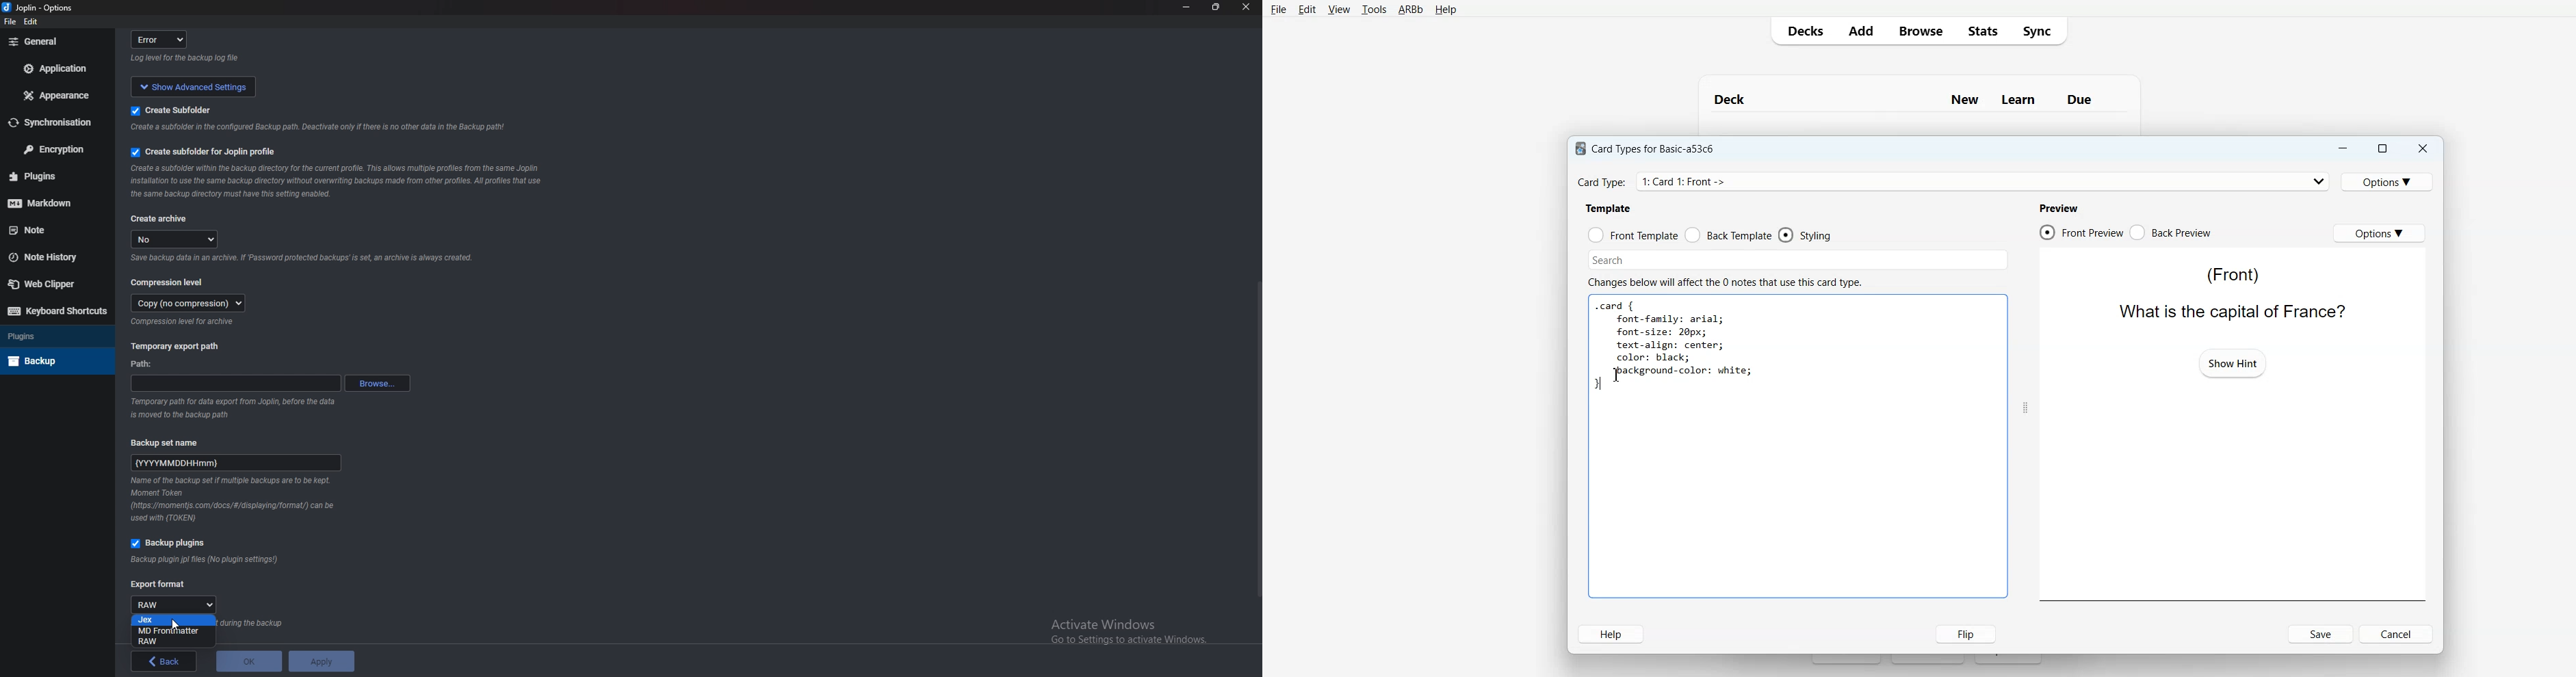 This screenshot has height=700, width=2576. What do you see at coordinates (320, 661) in the screenshot?
I see `apply` at bounding box center [320, 661].